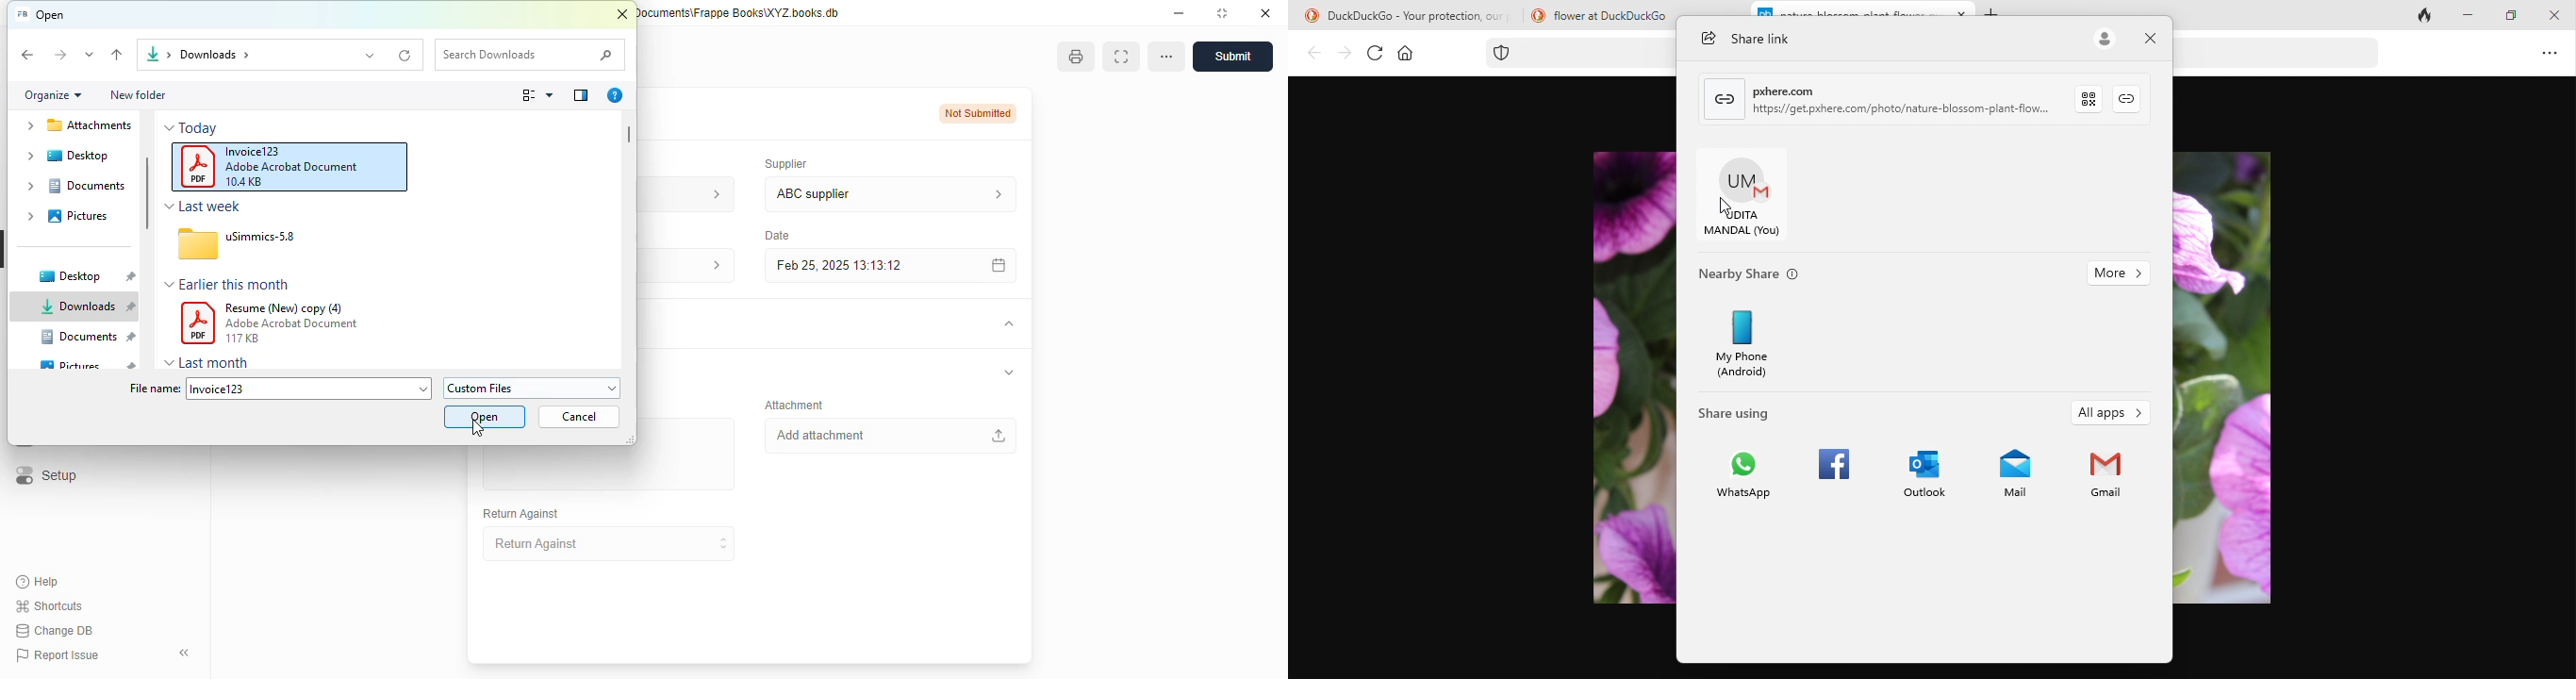 This screenshot has height=700, width=2576. What do you see at coordinates (1232, 57) in the screenshot?
I see `submit` at bounding box center [1232, 57].